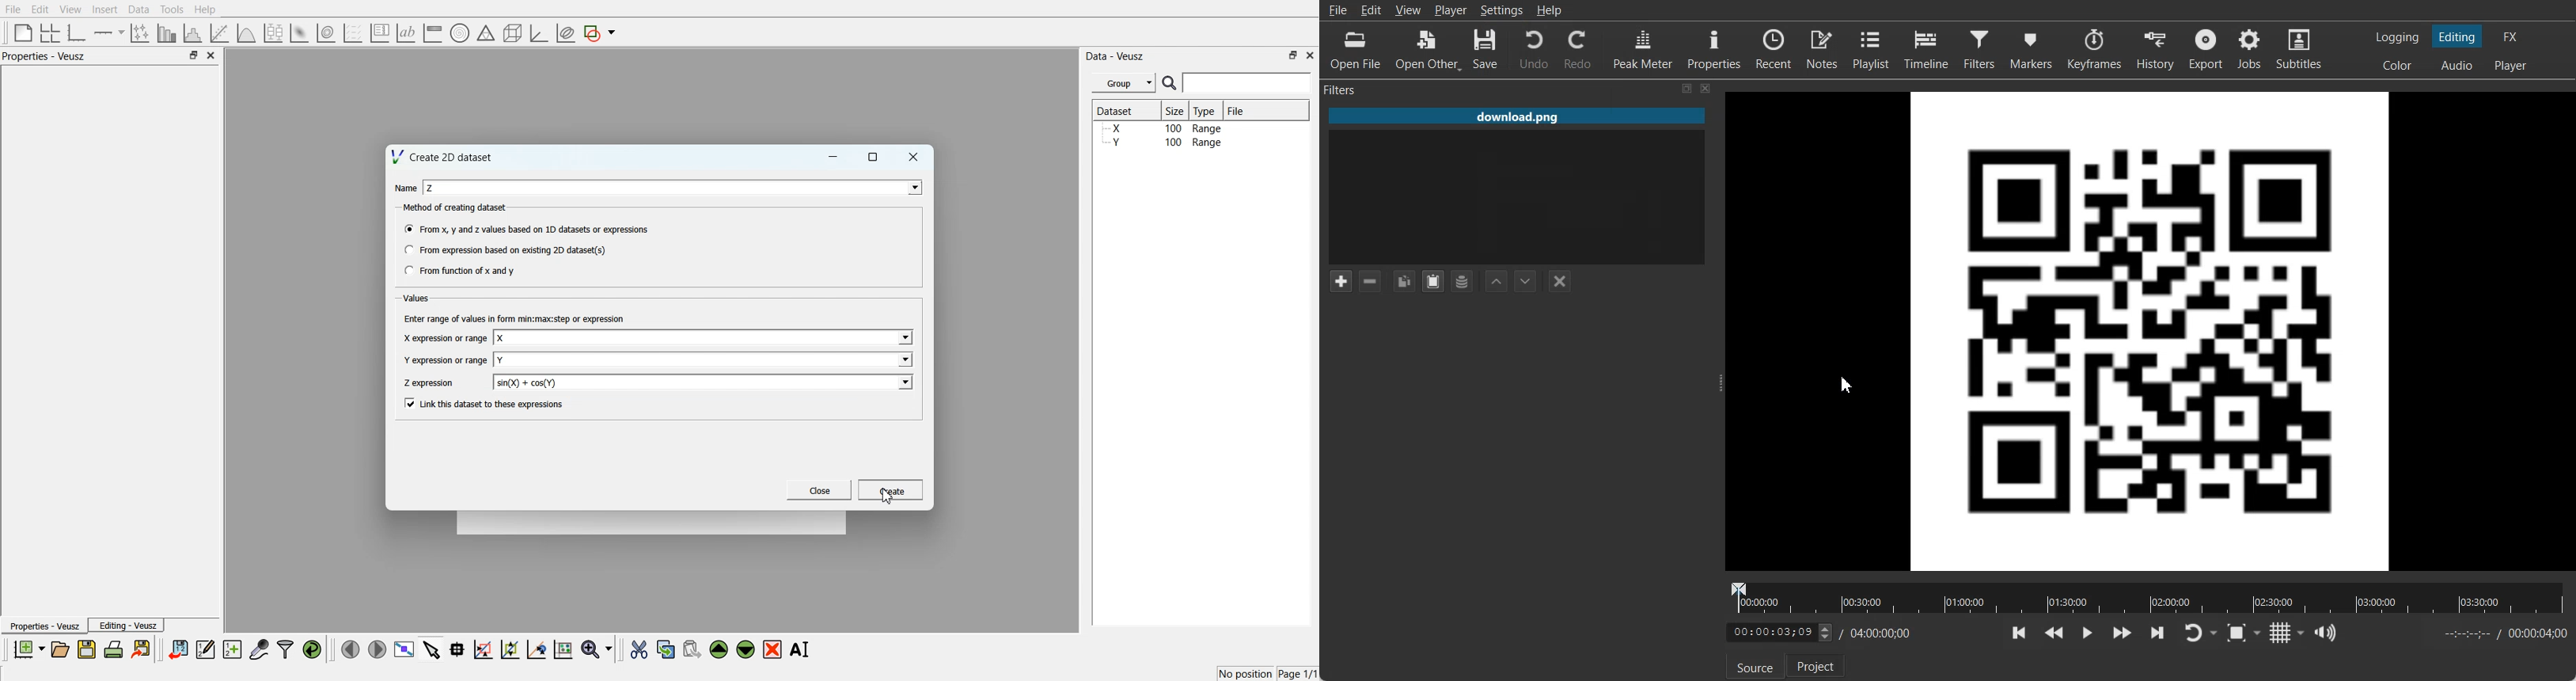 The width and height of the screenshot is (2576, 700). I want to click on Select items from graph or scroll, so click(432, 648).